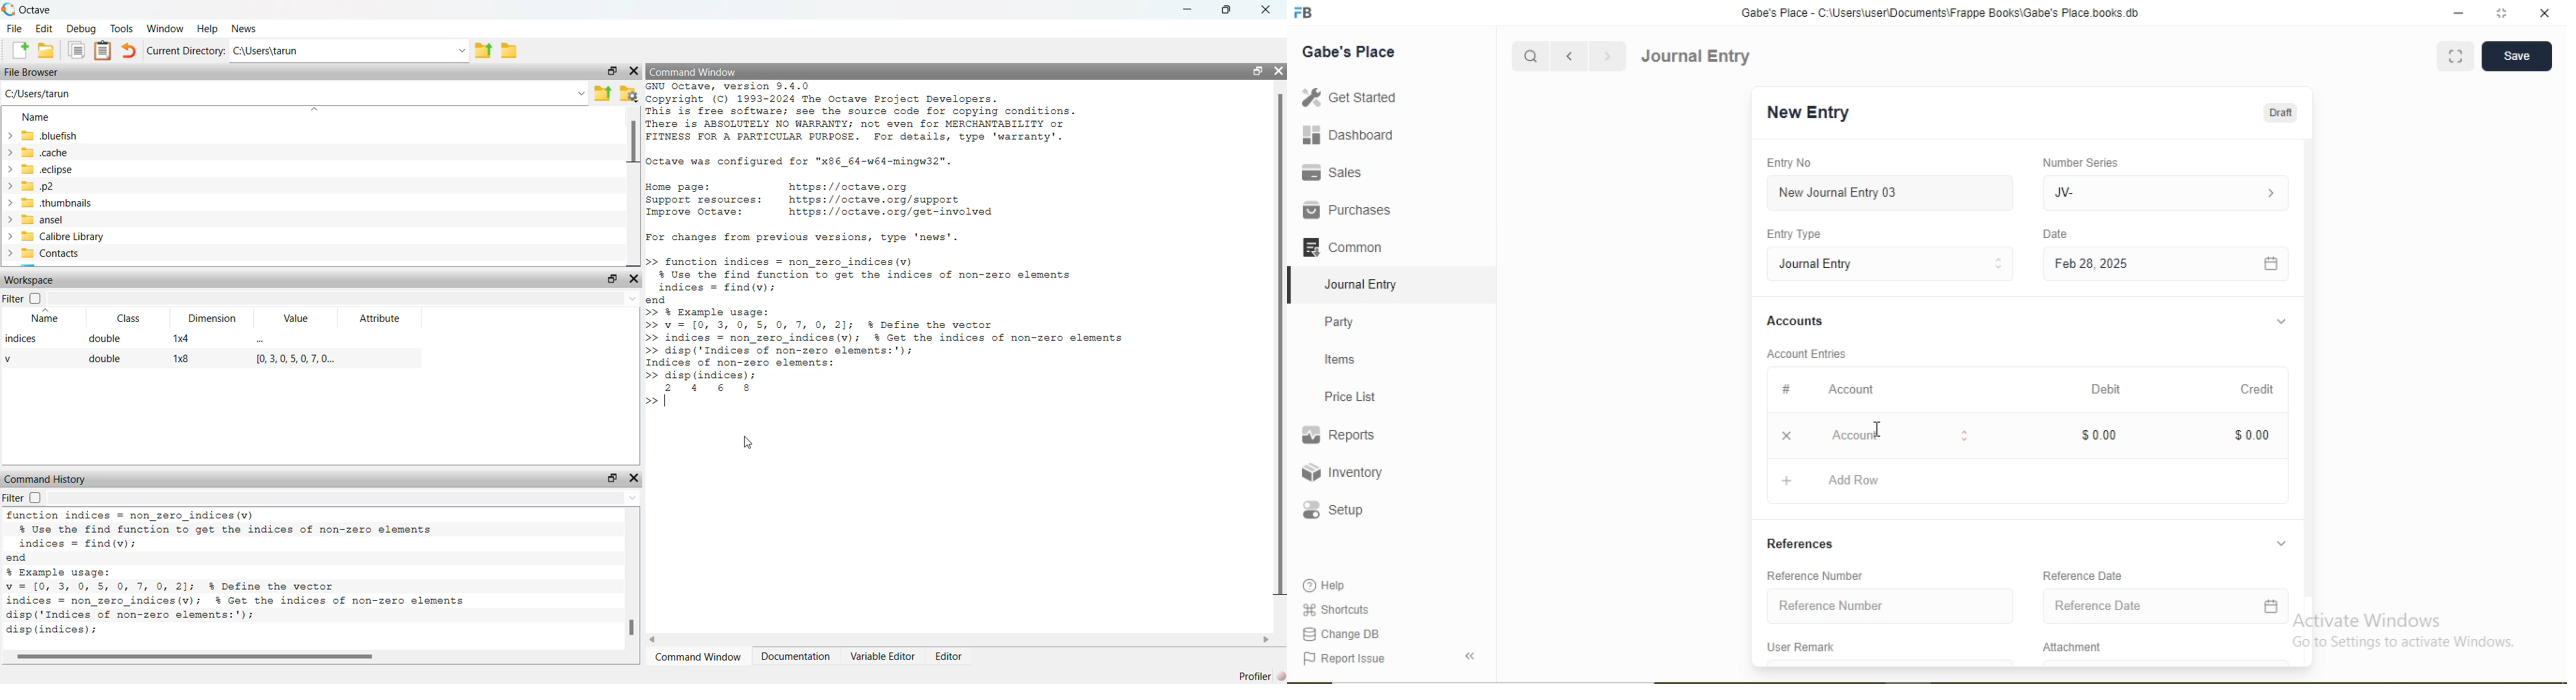  What do you see at coordinates (1469, 656) in the screenshot?
I see `Back` at bounding box center [1469, 656].